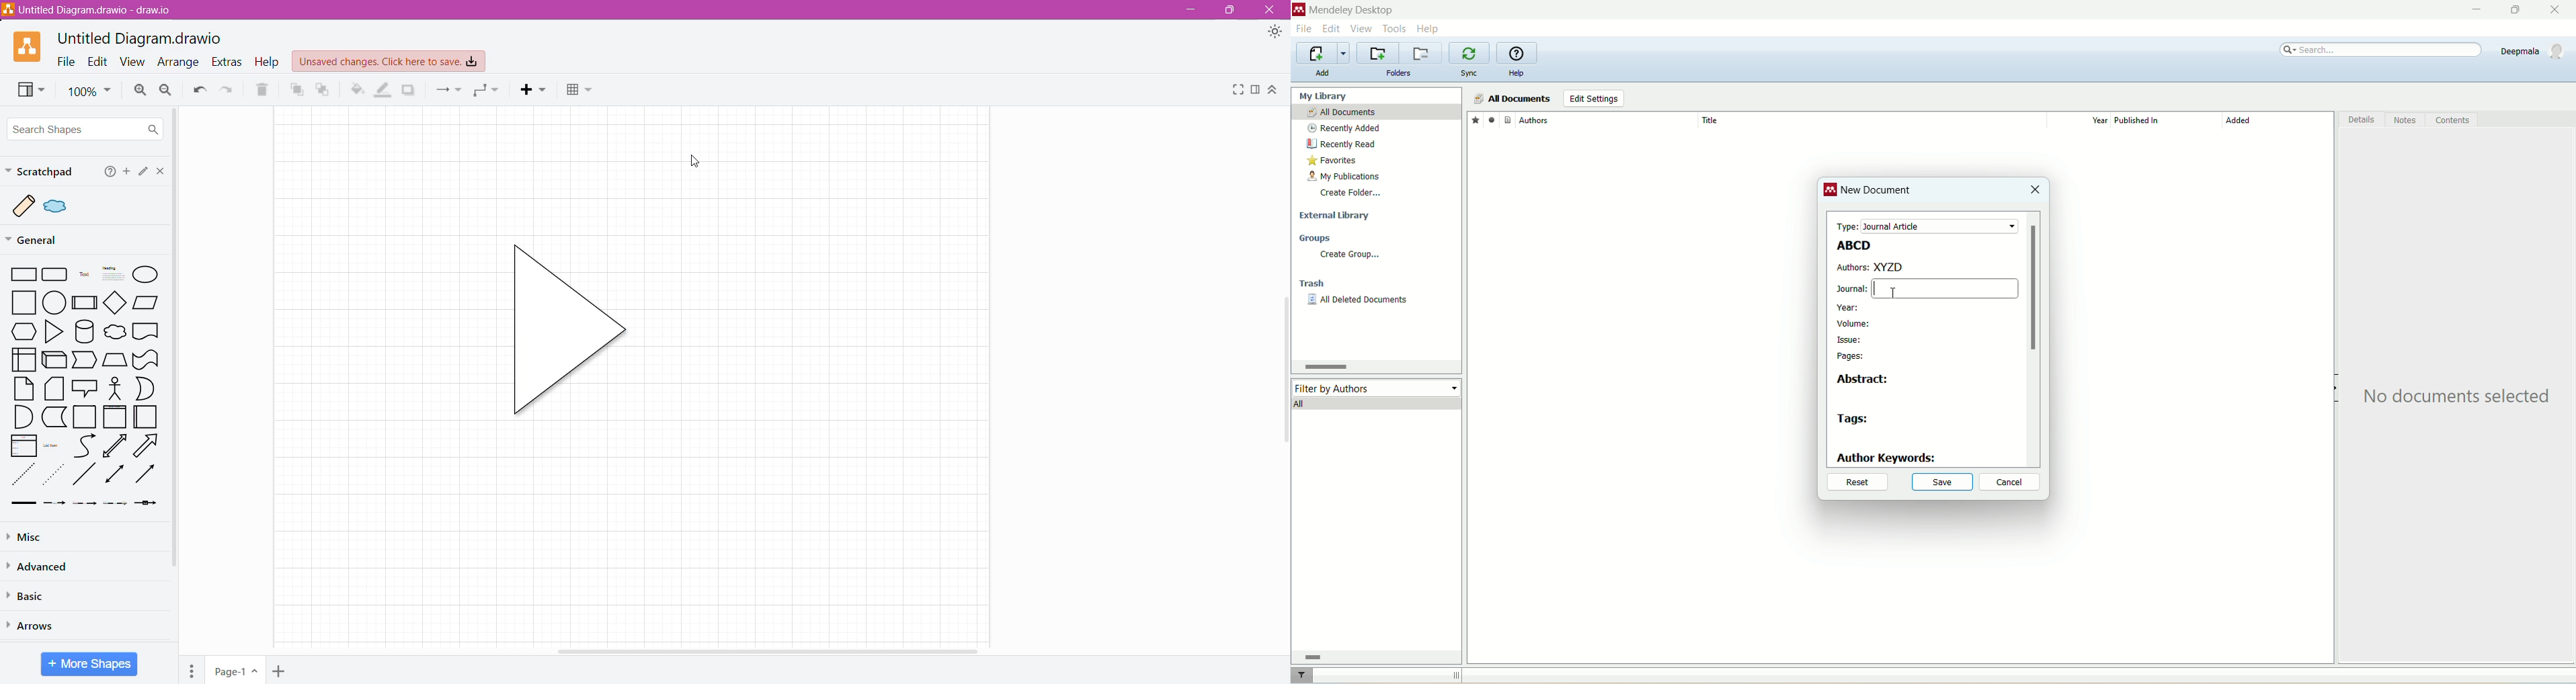 This screenshot has width=2576, height=700. Describe the element at coordinates (2161, 120) in the screenshot. I see `published in` at that location.